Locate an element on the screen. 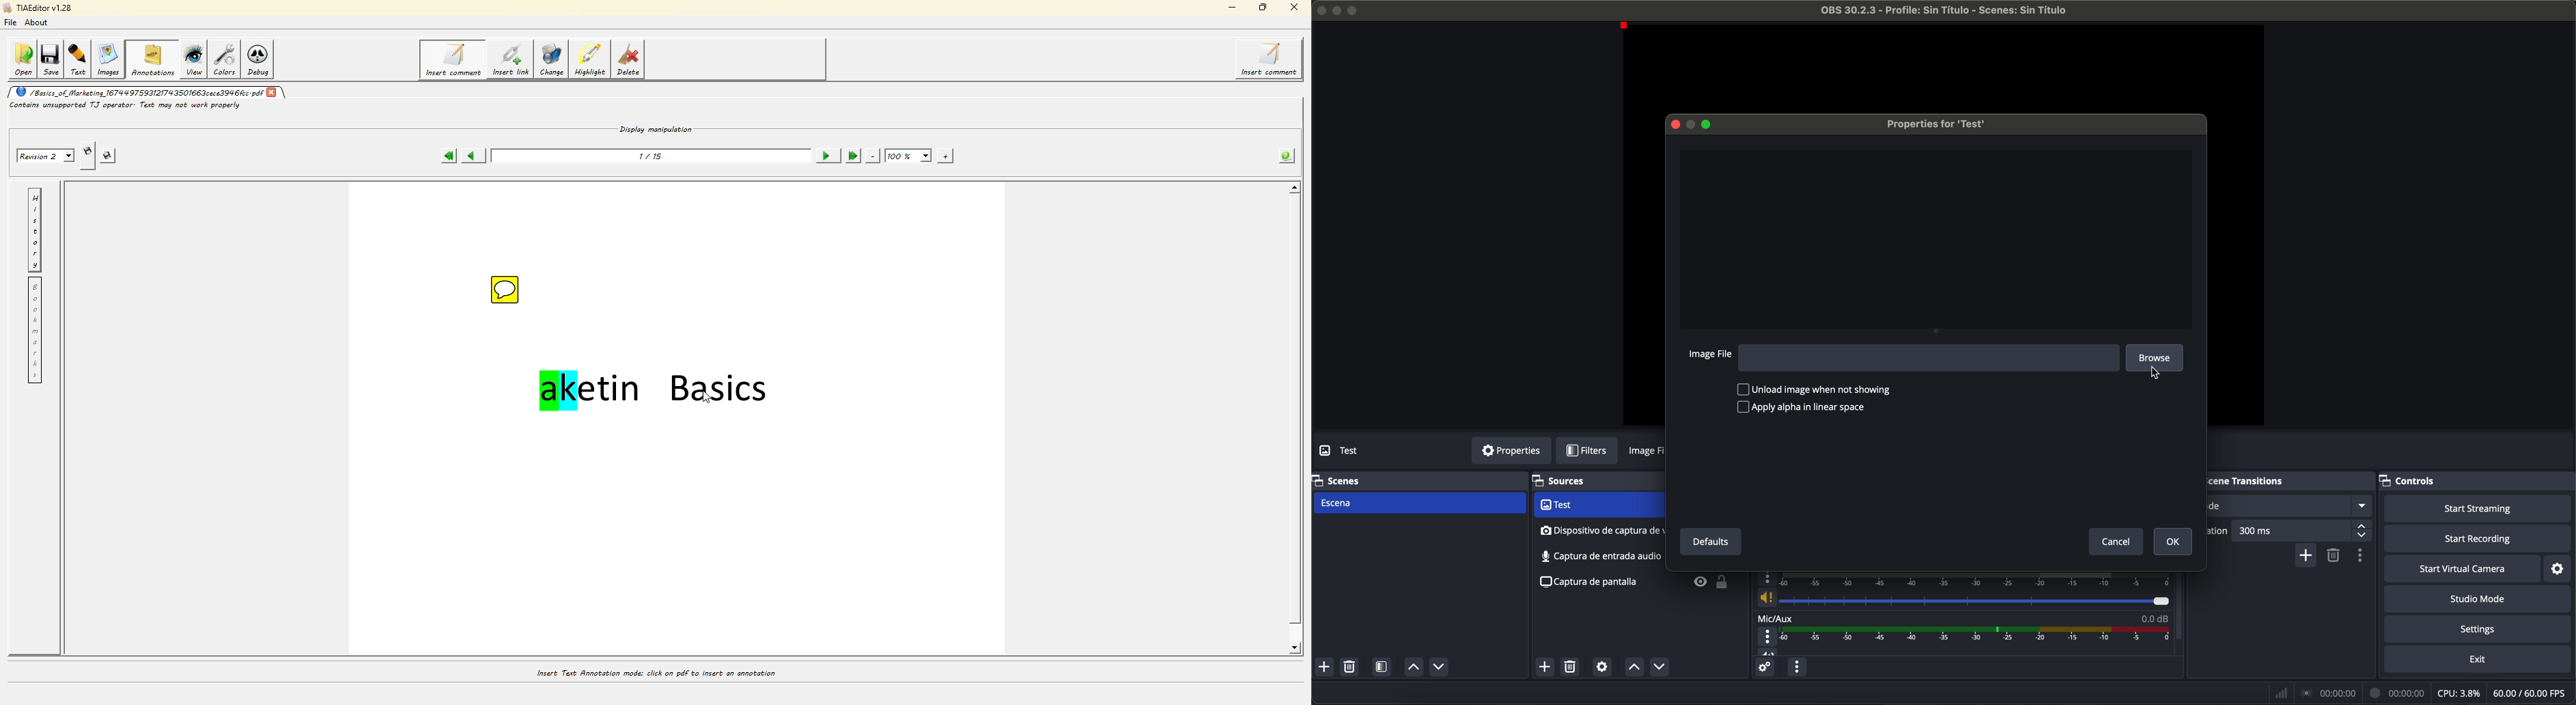 The image size is (2576, 728). advanced audio properties is located at coordinates (1764, 667).